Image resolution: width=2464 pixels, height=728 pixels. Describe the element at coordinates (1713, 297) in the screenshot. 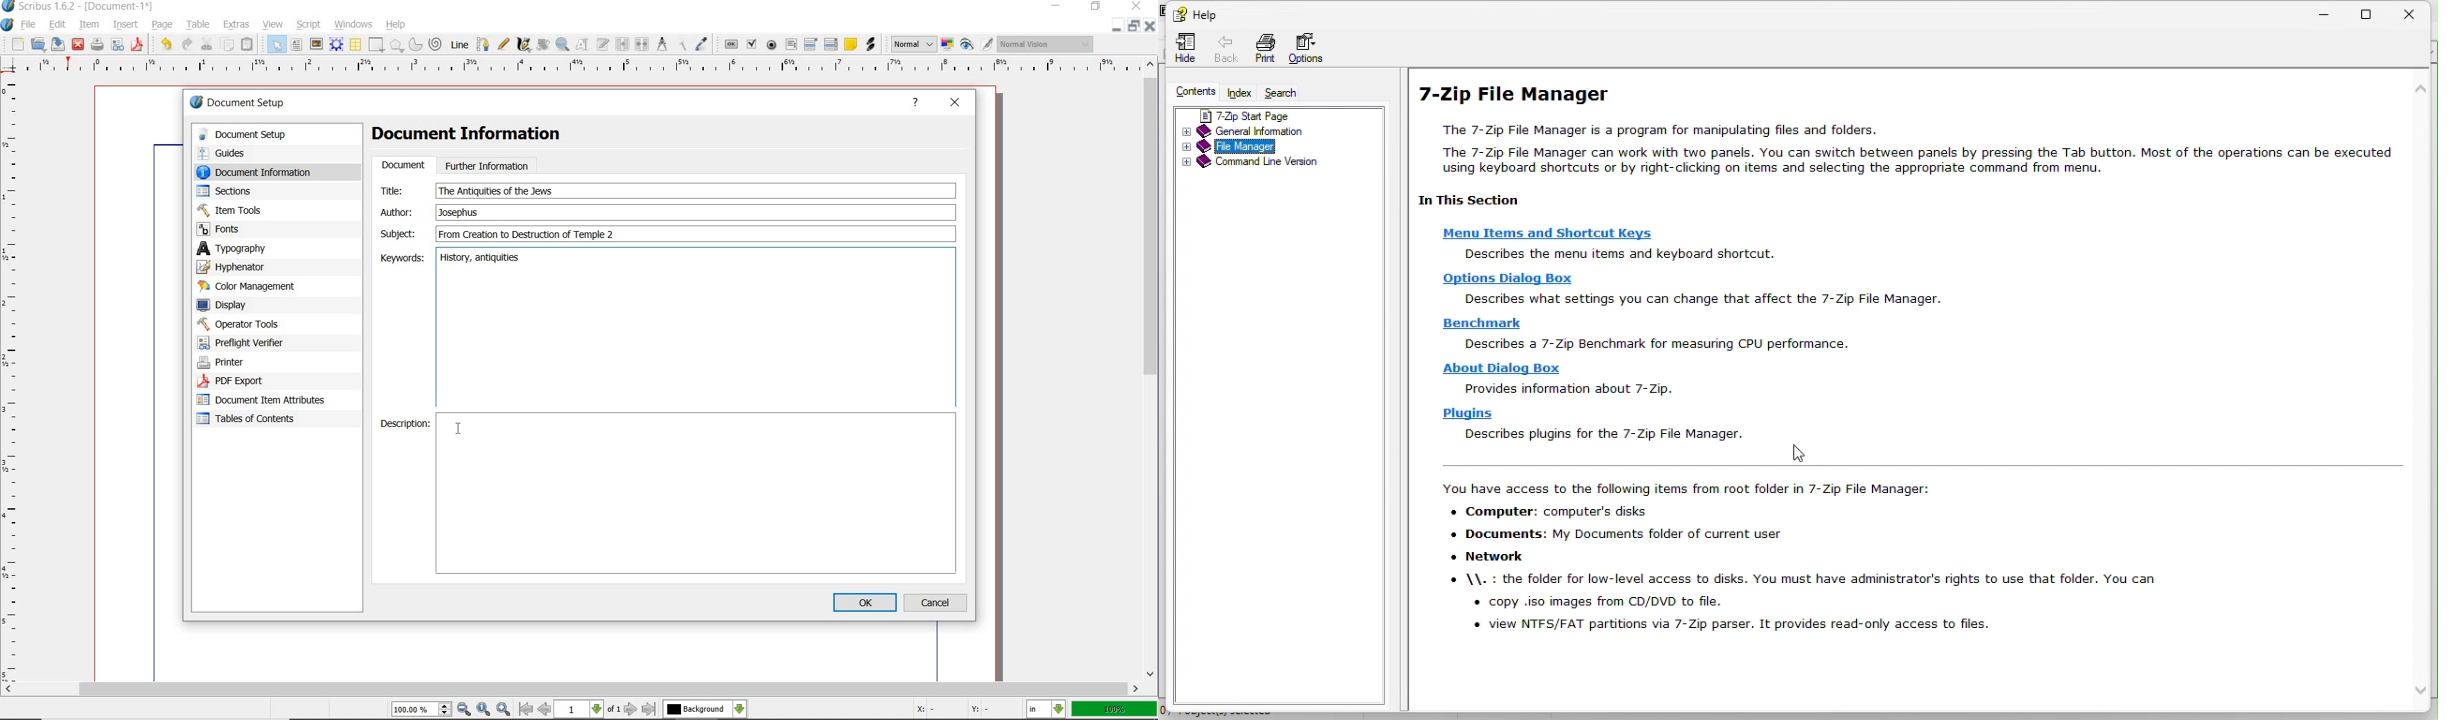

I see `decribes what settings you can change that affect the 7-Zip File Manager` at that location.